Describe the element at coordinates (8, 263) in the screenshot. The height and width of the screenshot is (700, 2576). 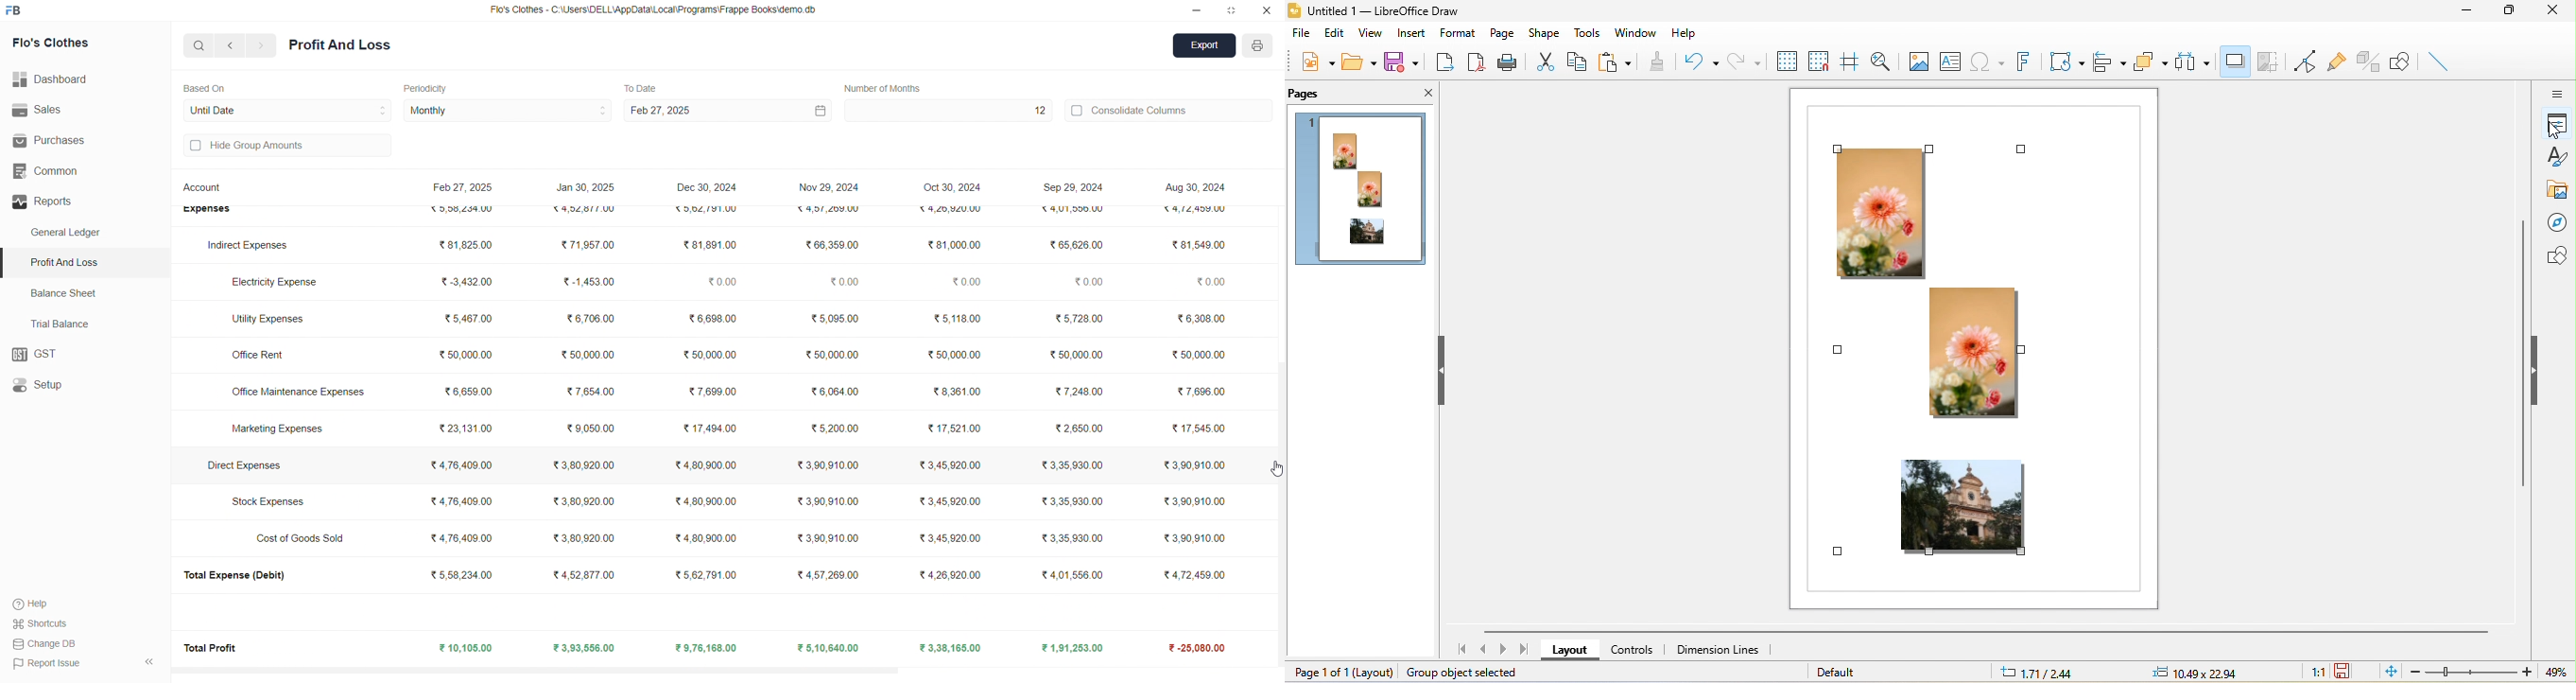
I see `selected` at that location.